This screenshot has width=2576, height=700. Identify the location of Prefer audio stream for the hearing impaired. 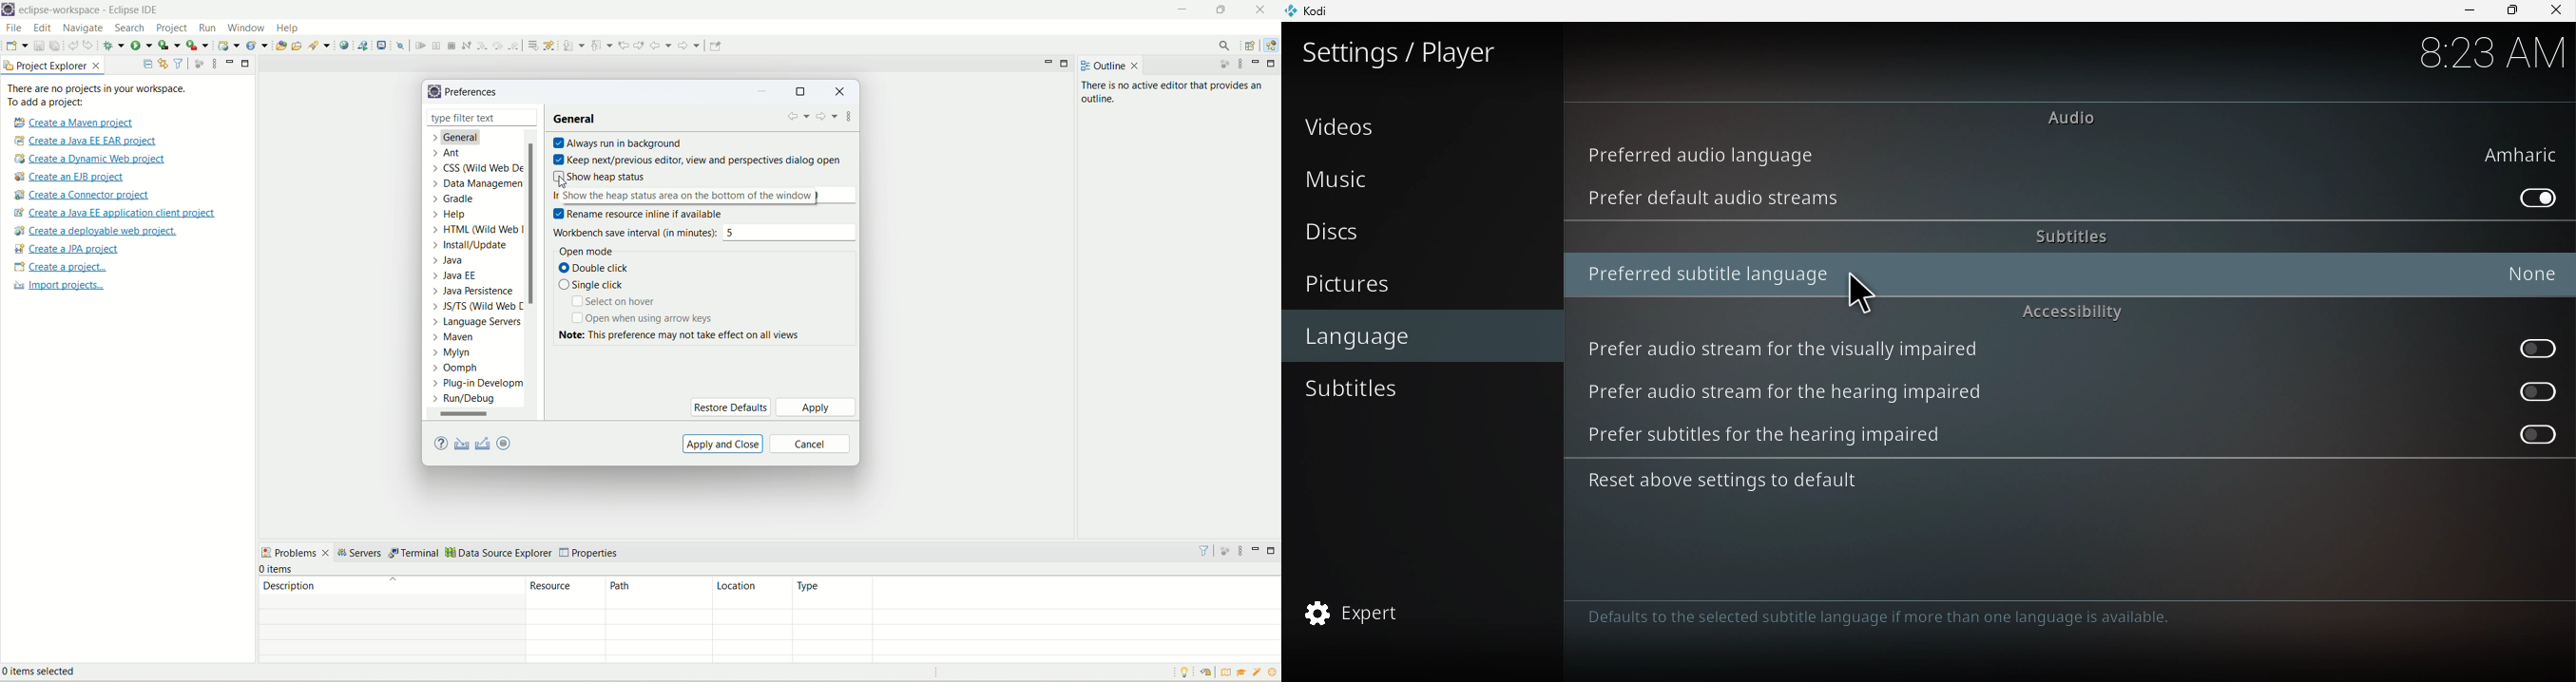
(1805, 394).